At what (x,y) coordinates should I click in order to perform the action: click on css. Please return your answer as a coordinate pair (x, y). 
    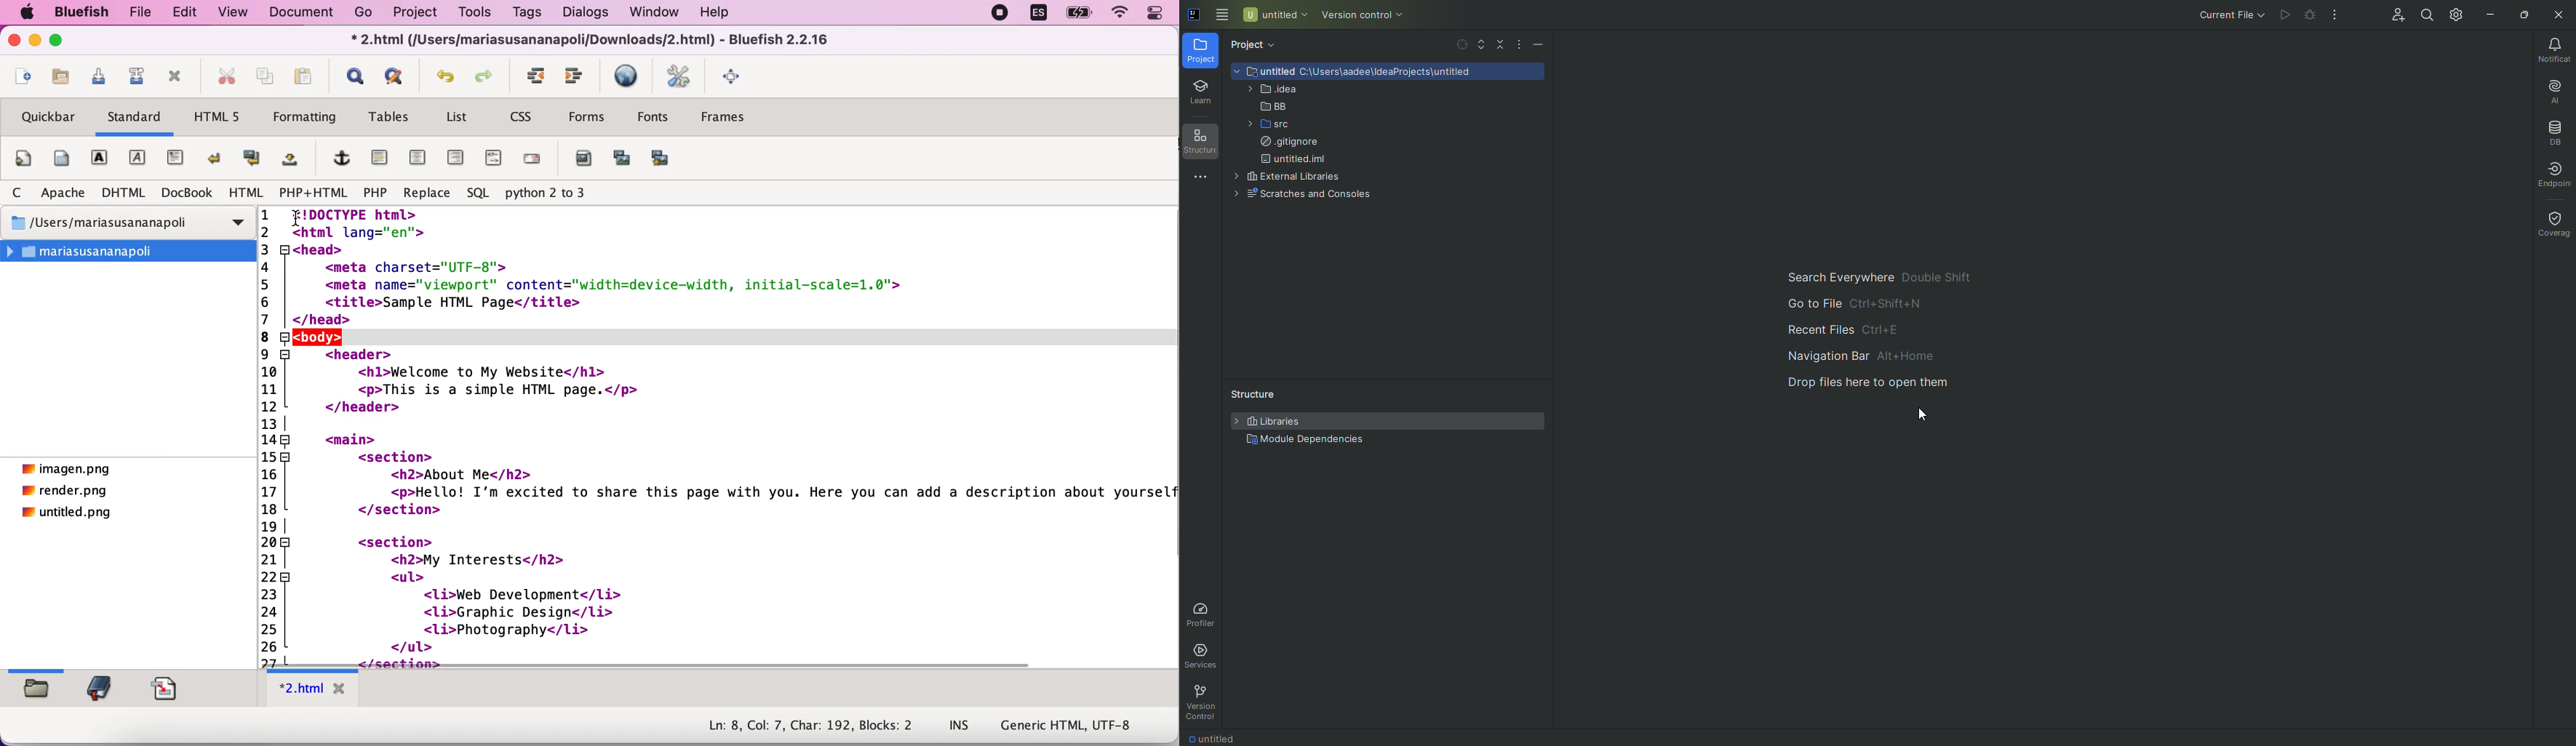
    Looking at the image, I should click on (526, 121).